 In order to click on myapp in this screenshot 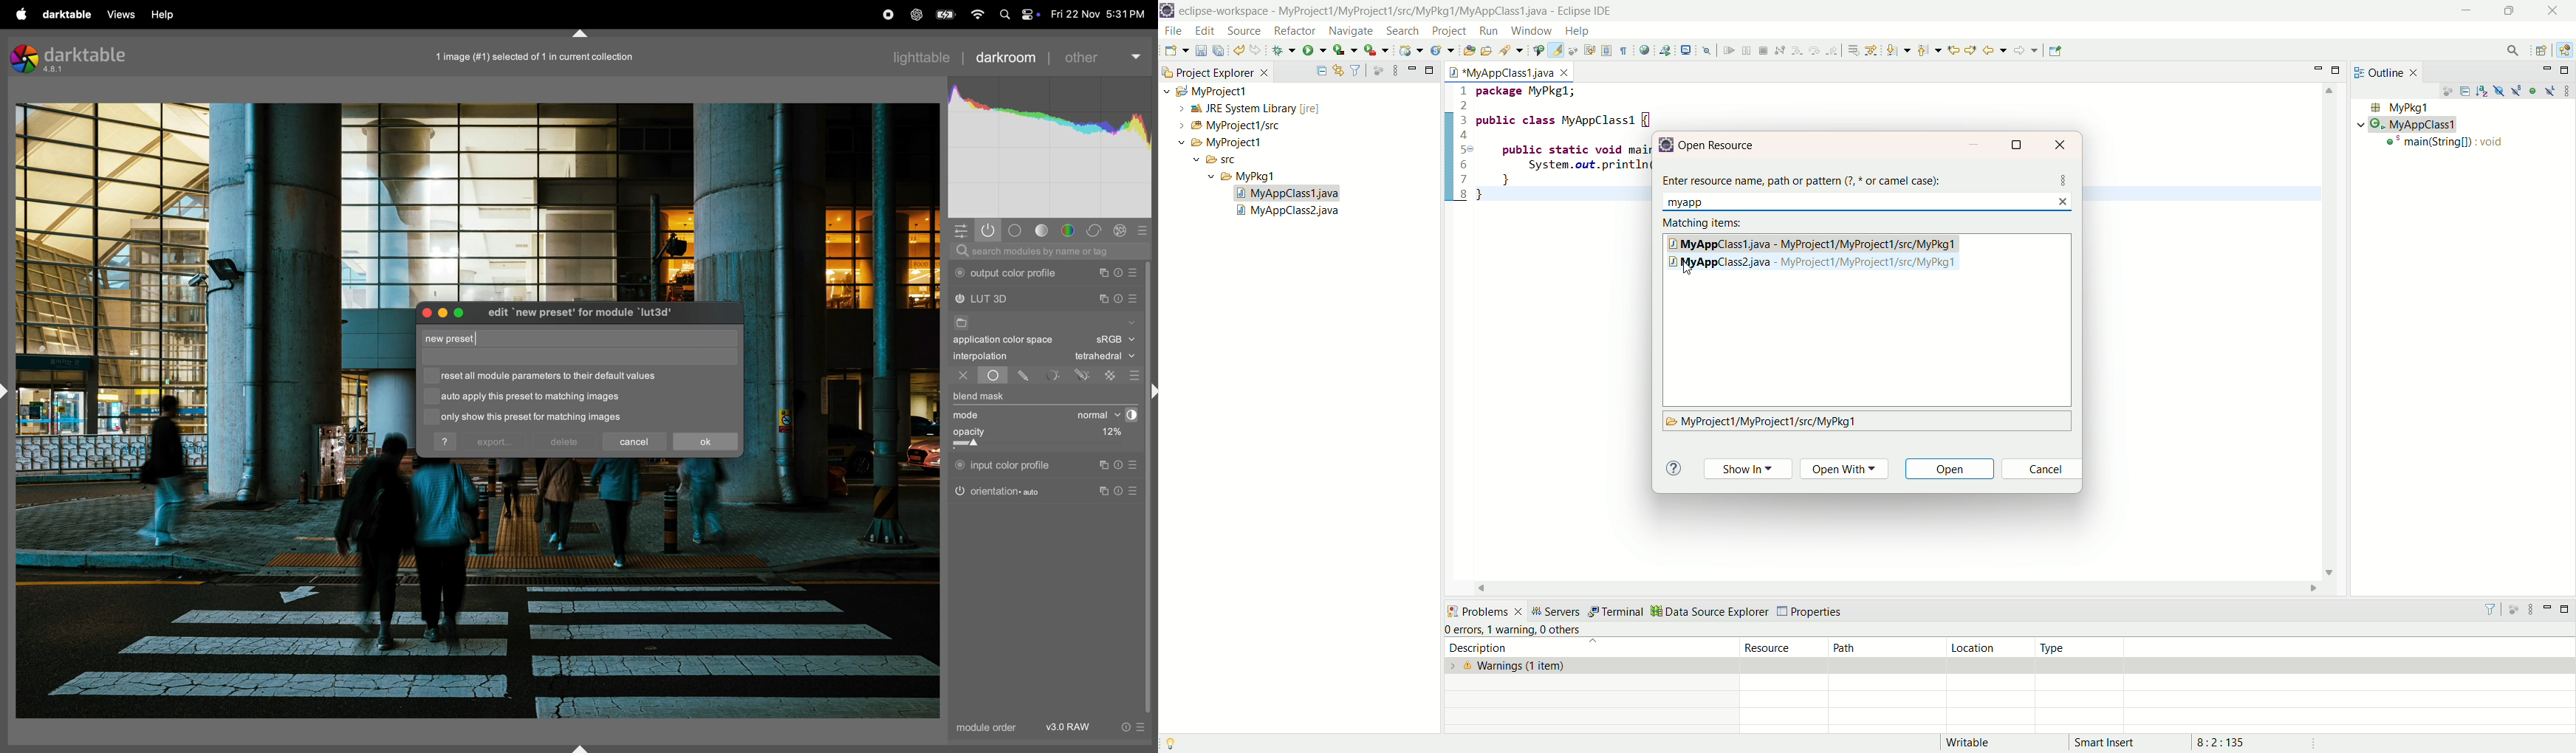, I will do `click(1692, 202)`.